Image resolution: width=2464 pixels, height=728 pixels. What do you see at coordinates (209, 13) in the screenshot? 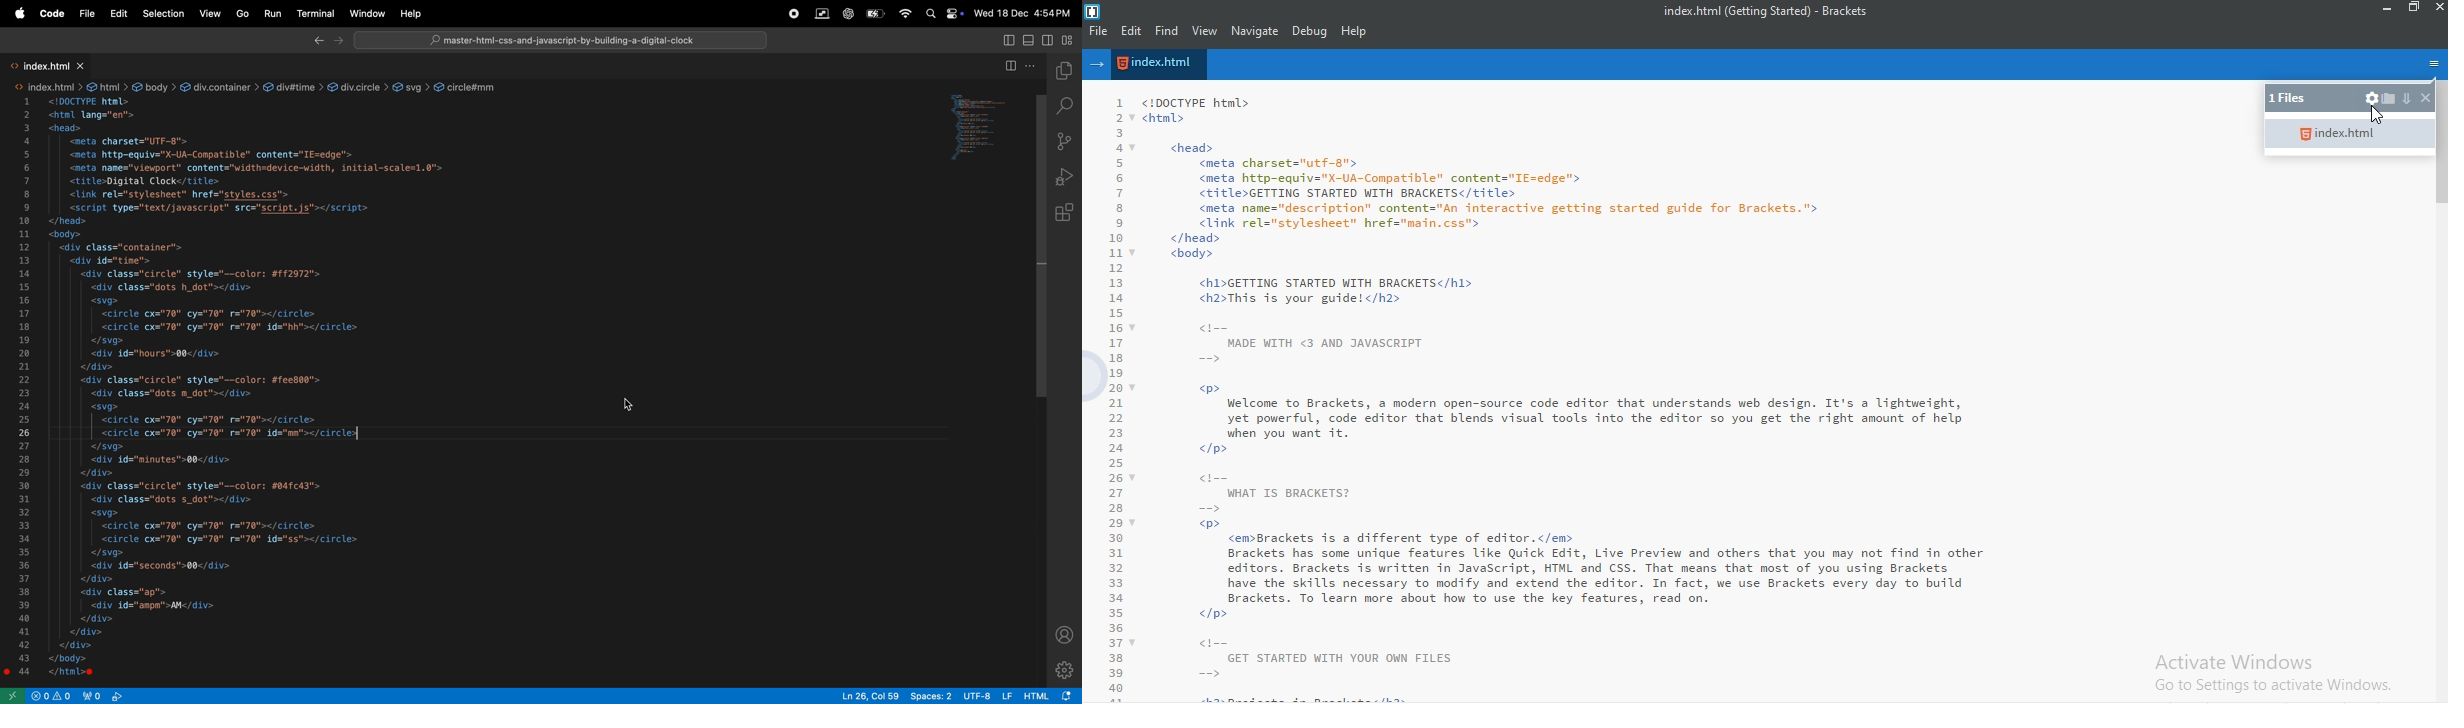
I see `View` at bounding box center [209, 13].